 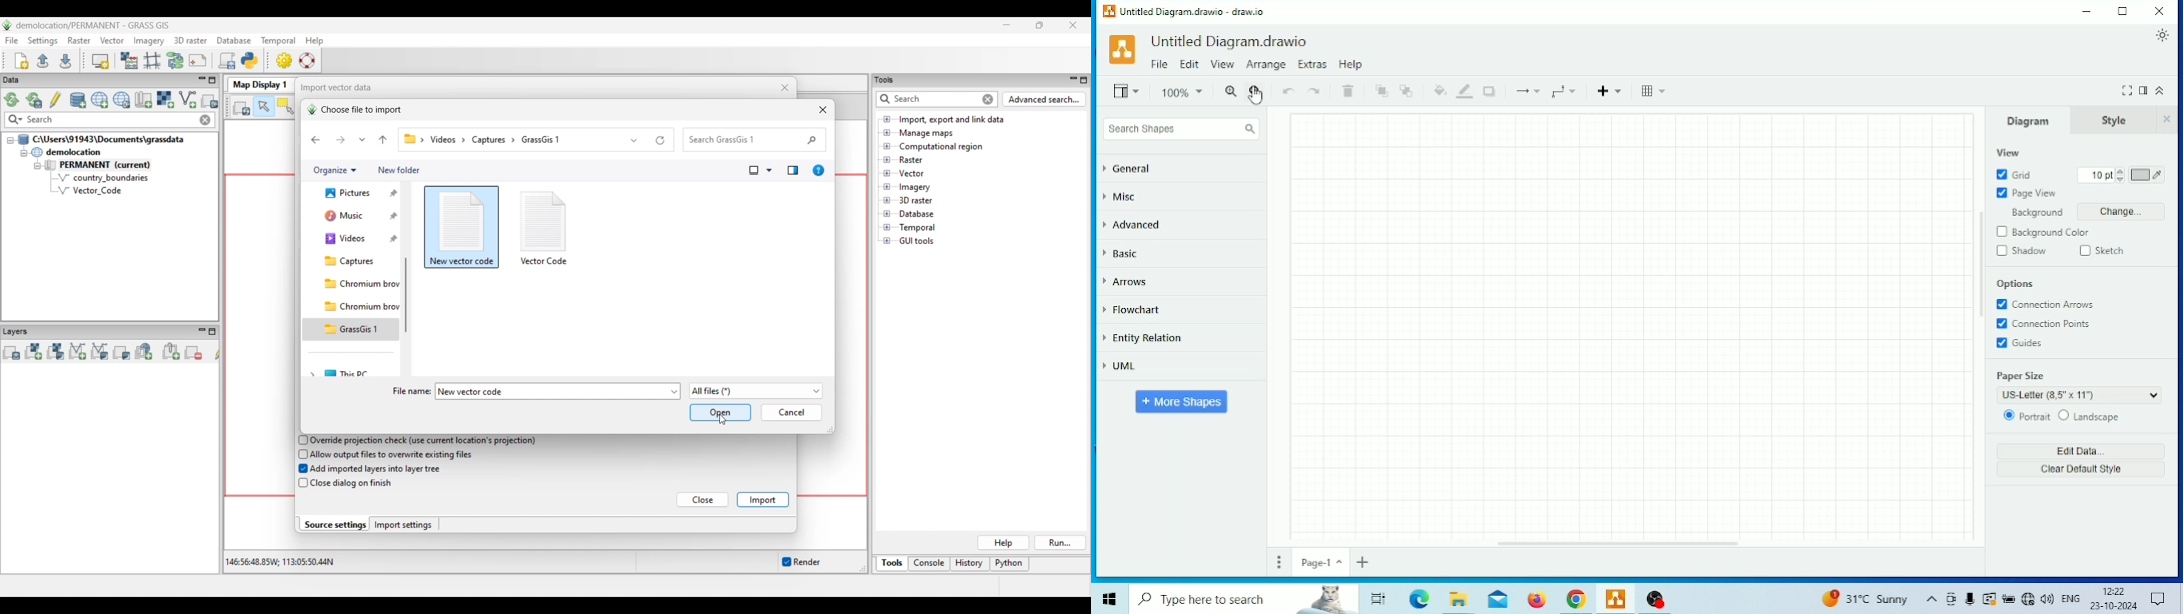 I want to click on Pages, so click(x=1280, y=562).